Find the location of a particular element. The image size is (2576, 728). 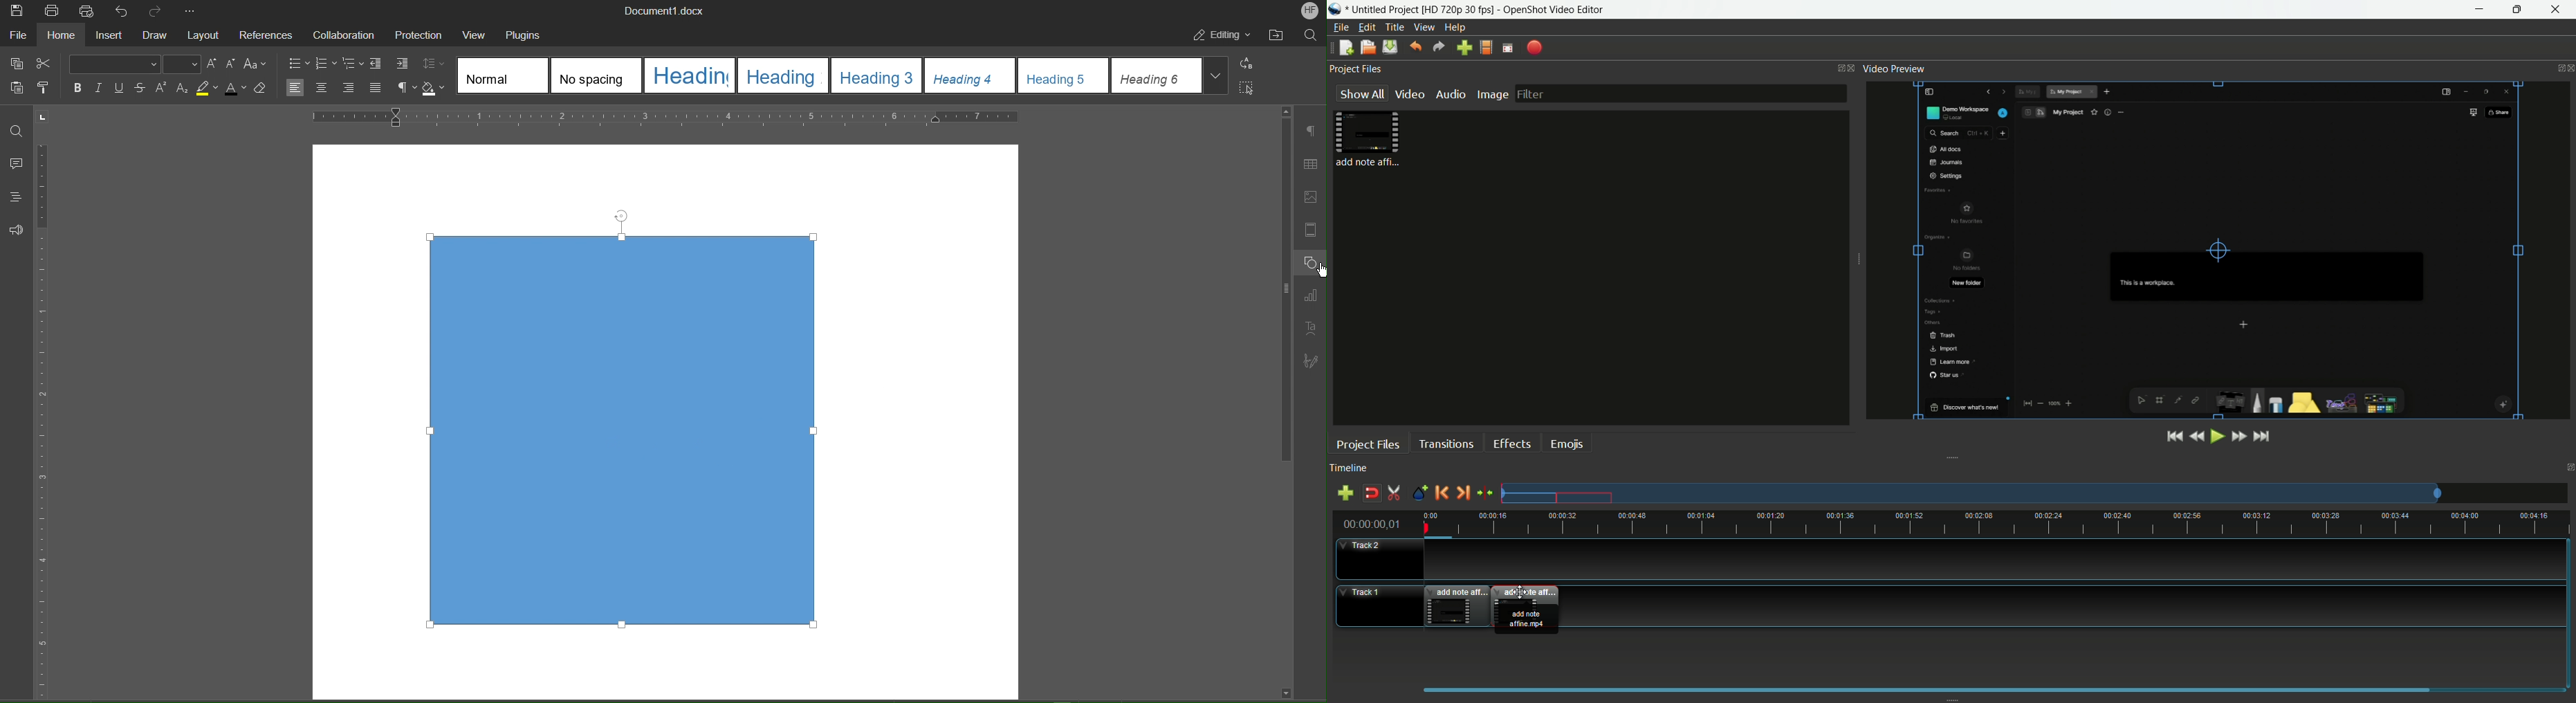

Comment is located at coordinates (16, 163).